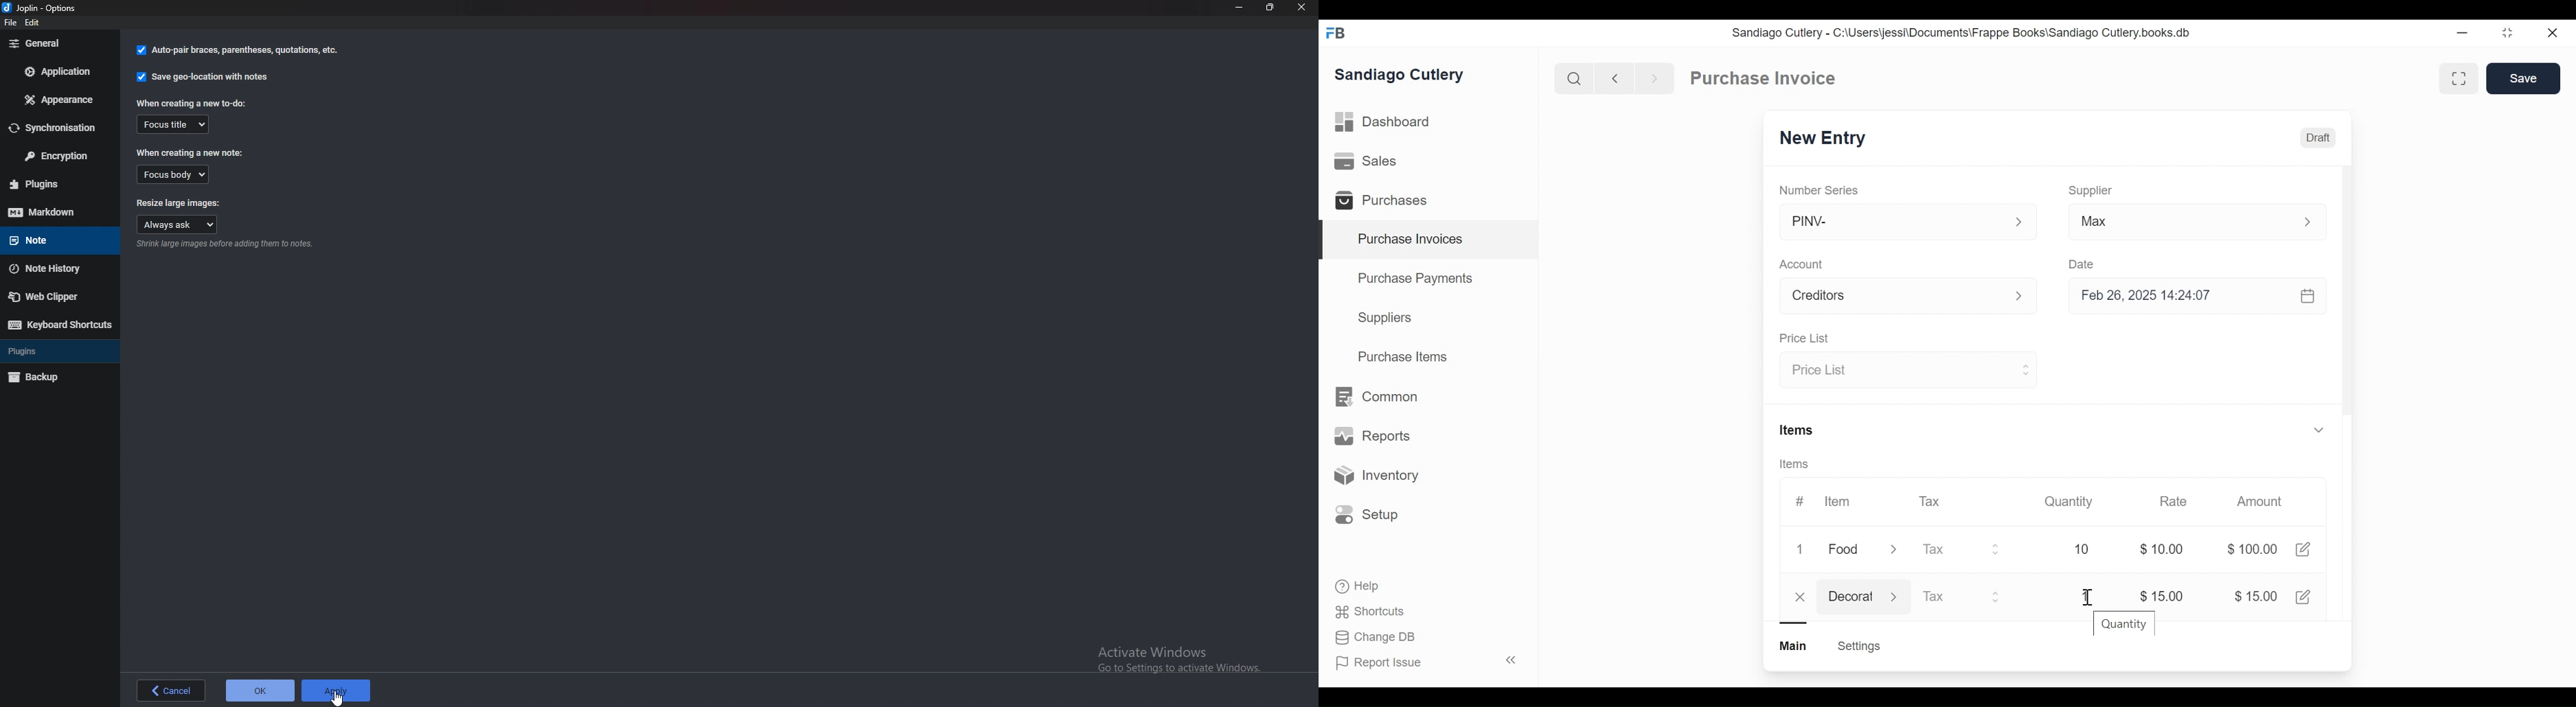  Describe the element at coordinates (2019, 223) in the screenshot. I see `Expand` at that location.